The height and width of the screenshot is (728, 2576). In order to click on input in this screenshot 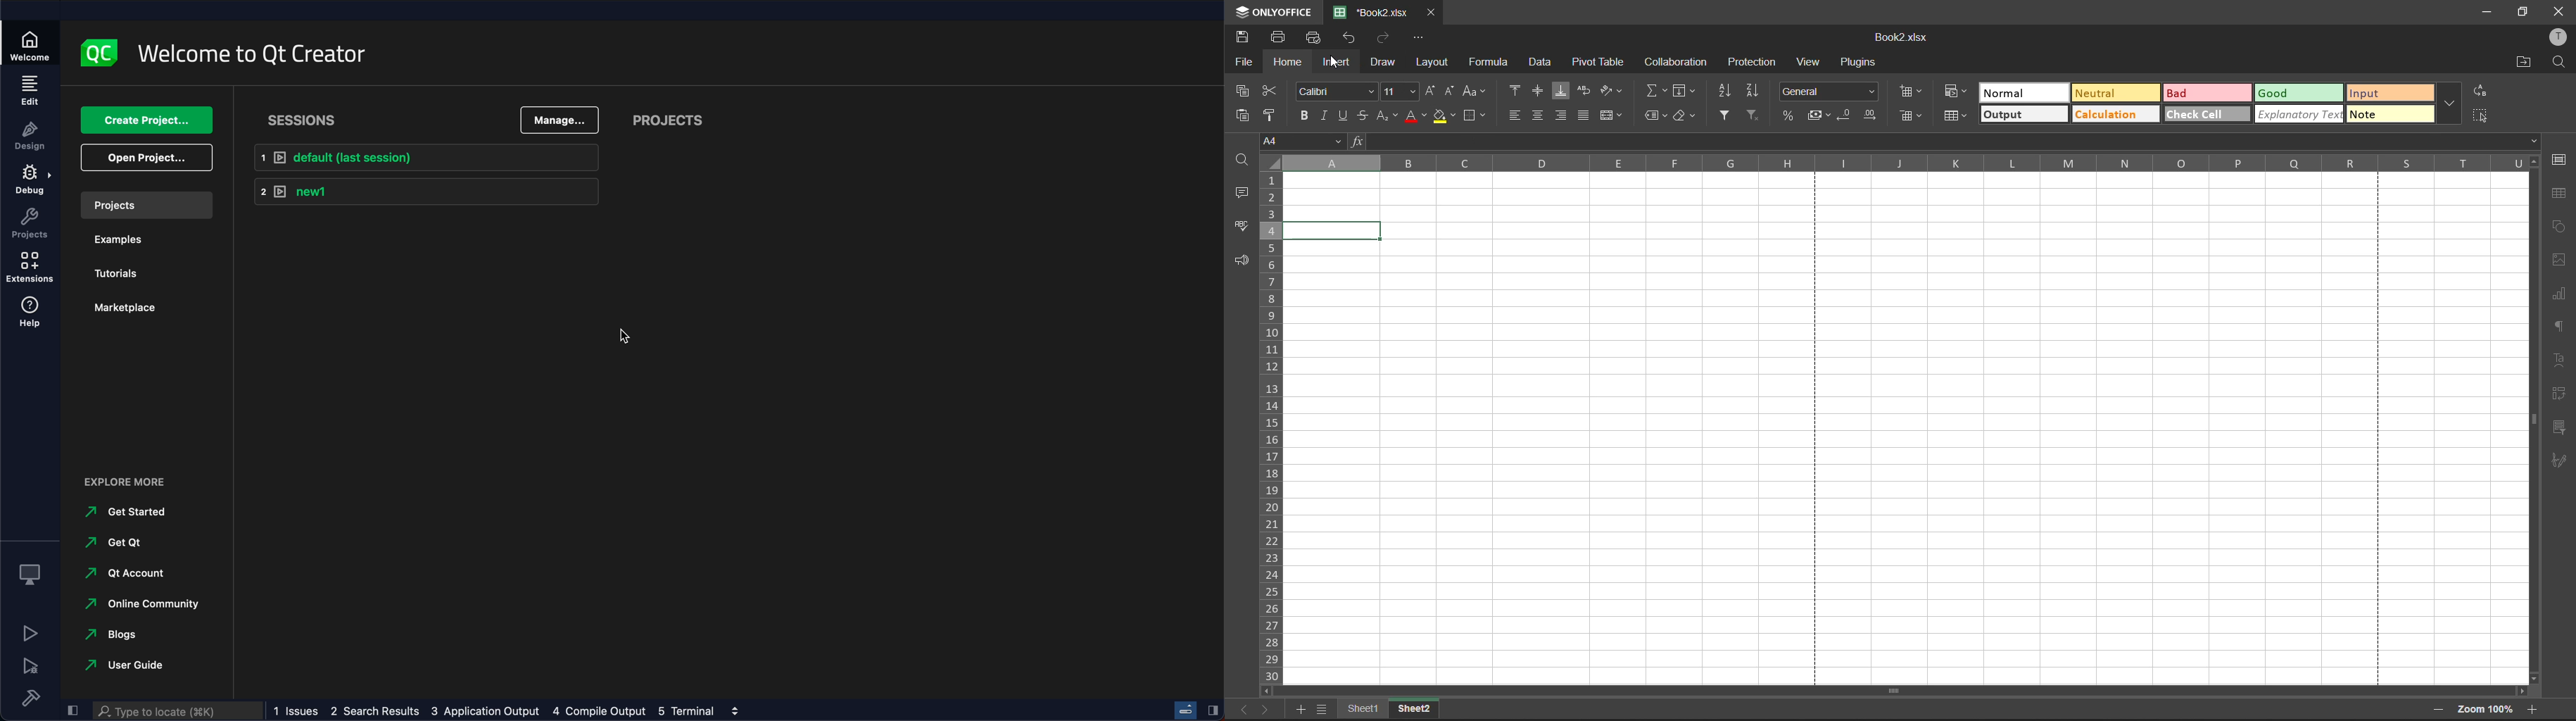, I will do `click(2390, 93)`.